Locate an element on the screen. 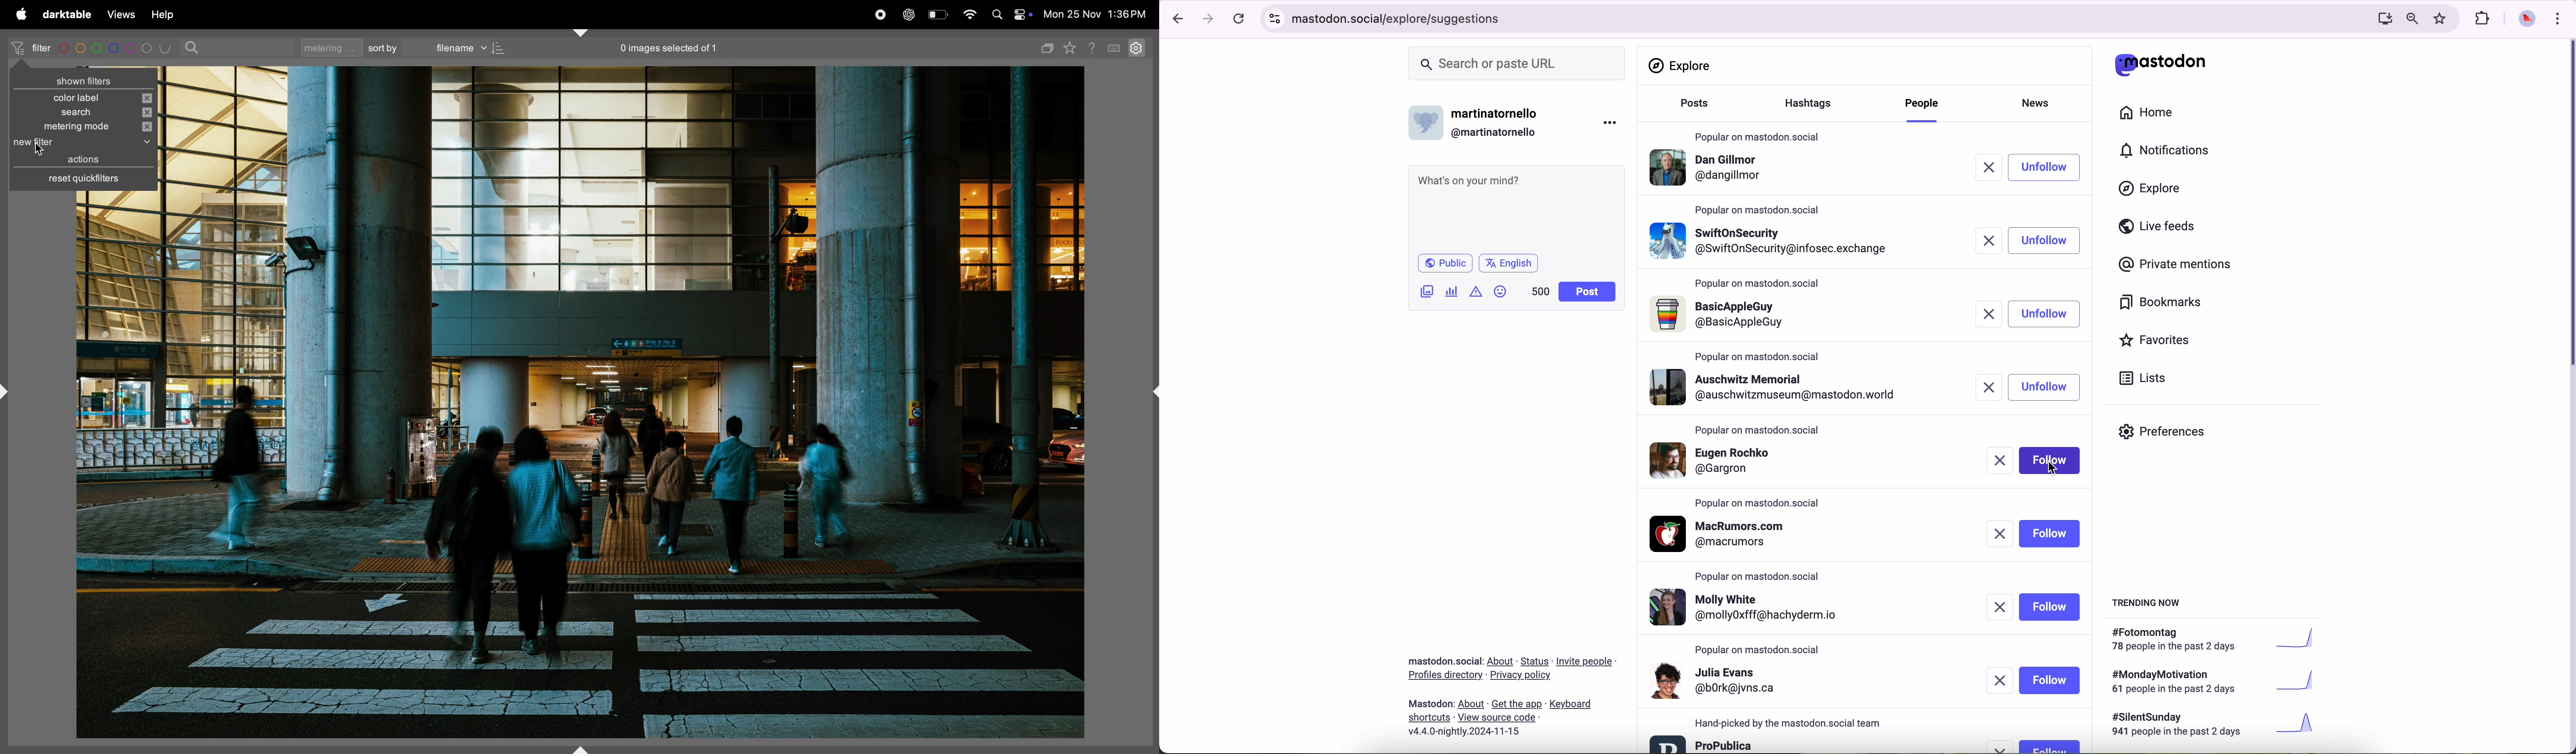 This screenshot has width=2576, height=756. favorites is located at coordinates (2159, 342).